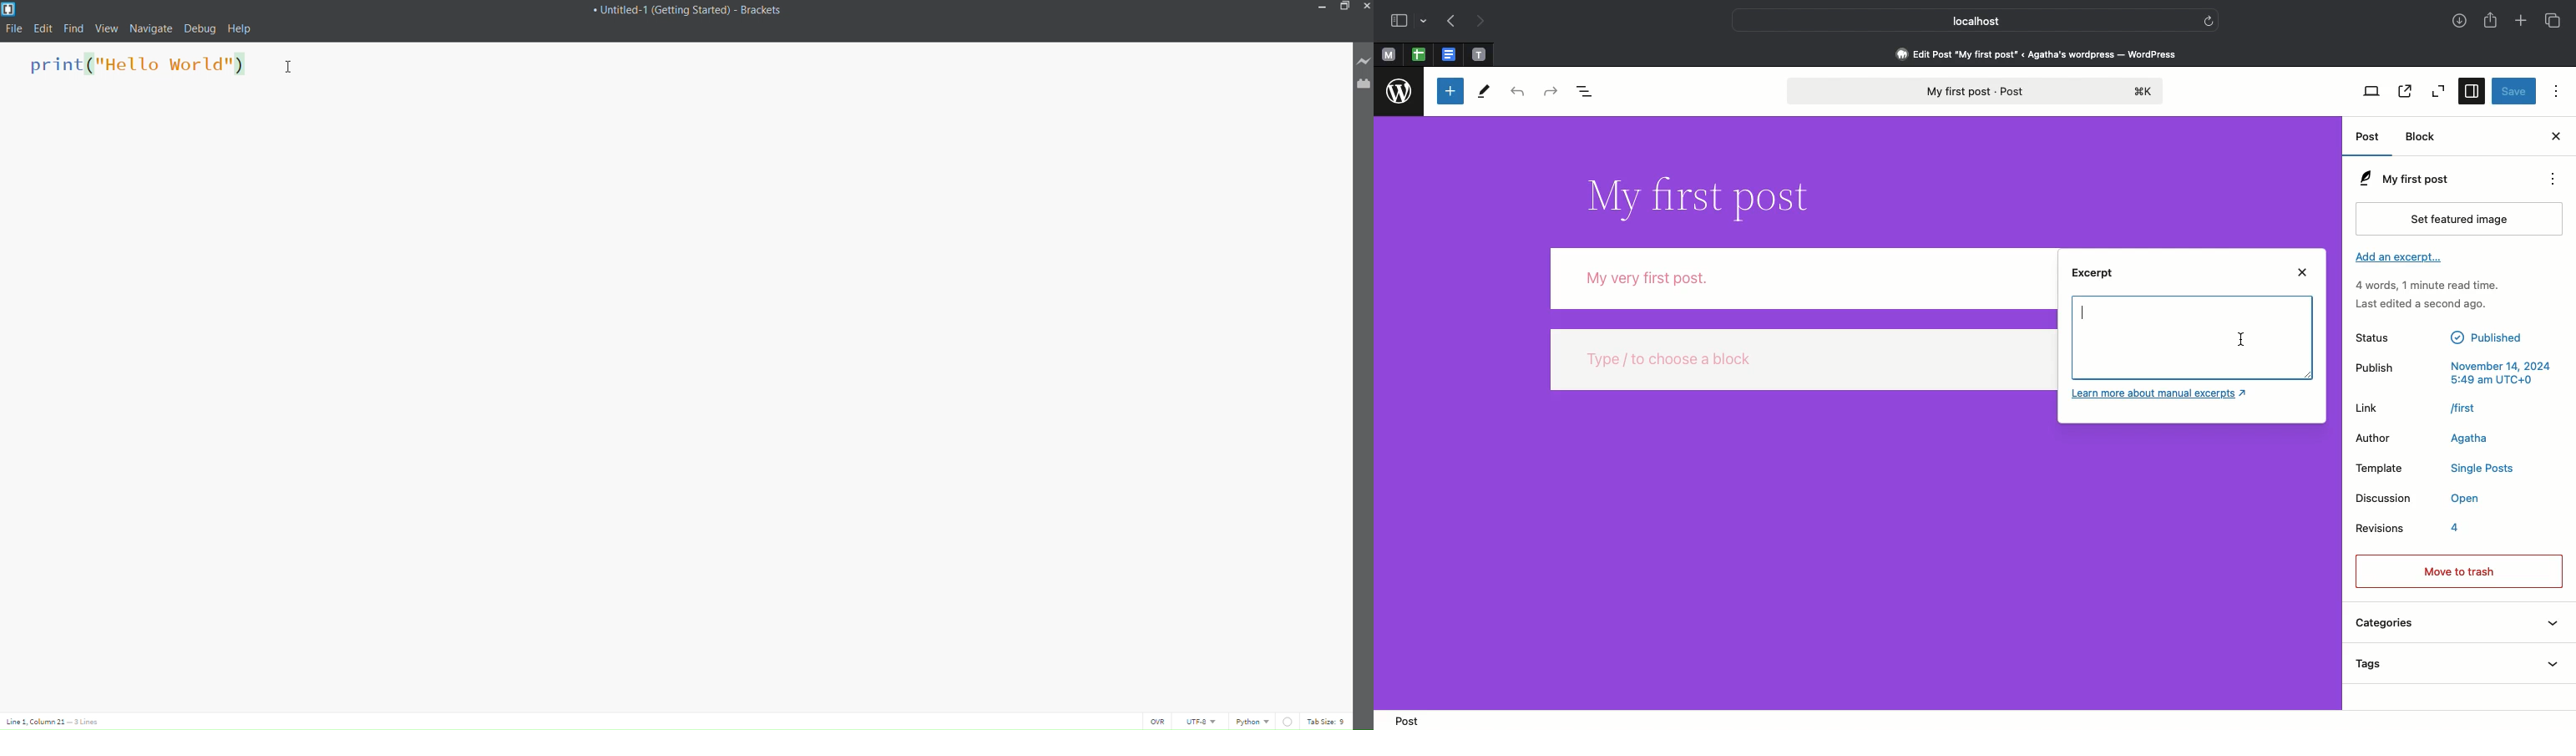 This screenshot has height=756, width=2576. What do you see at coordinates (200, 29) in the screenshot?
I see `debug` at bounding box center [200, 29].